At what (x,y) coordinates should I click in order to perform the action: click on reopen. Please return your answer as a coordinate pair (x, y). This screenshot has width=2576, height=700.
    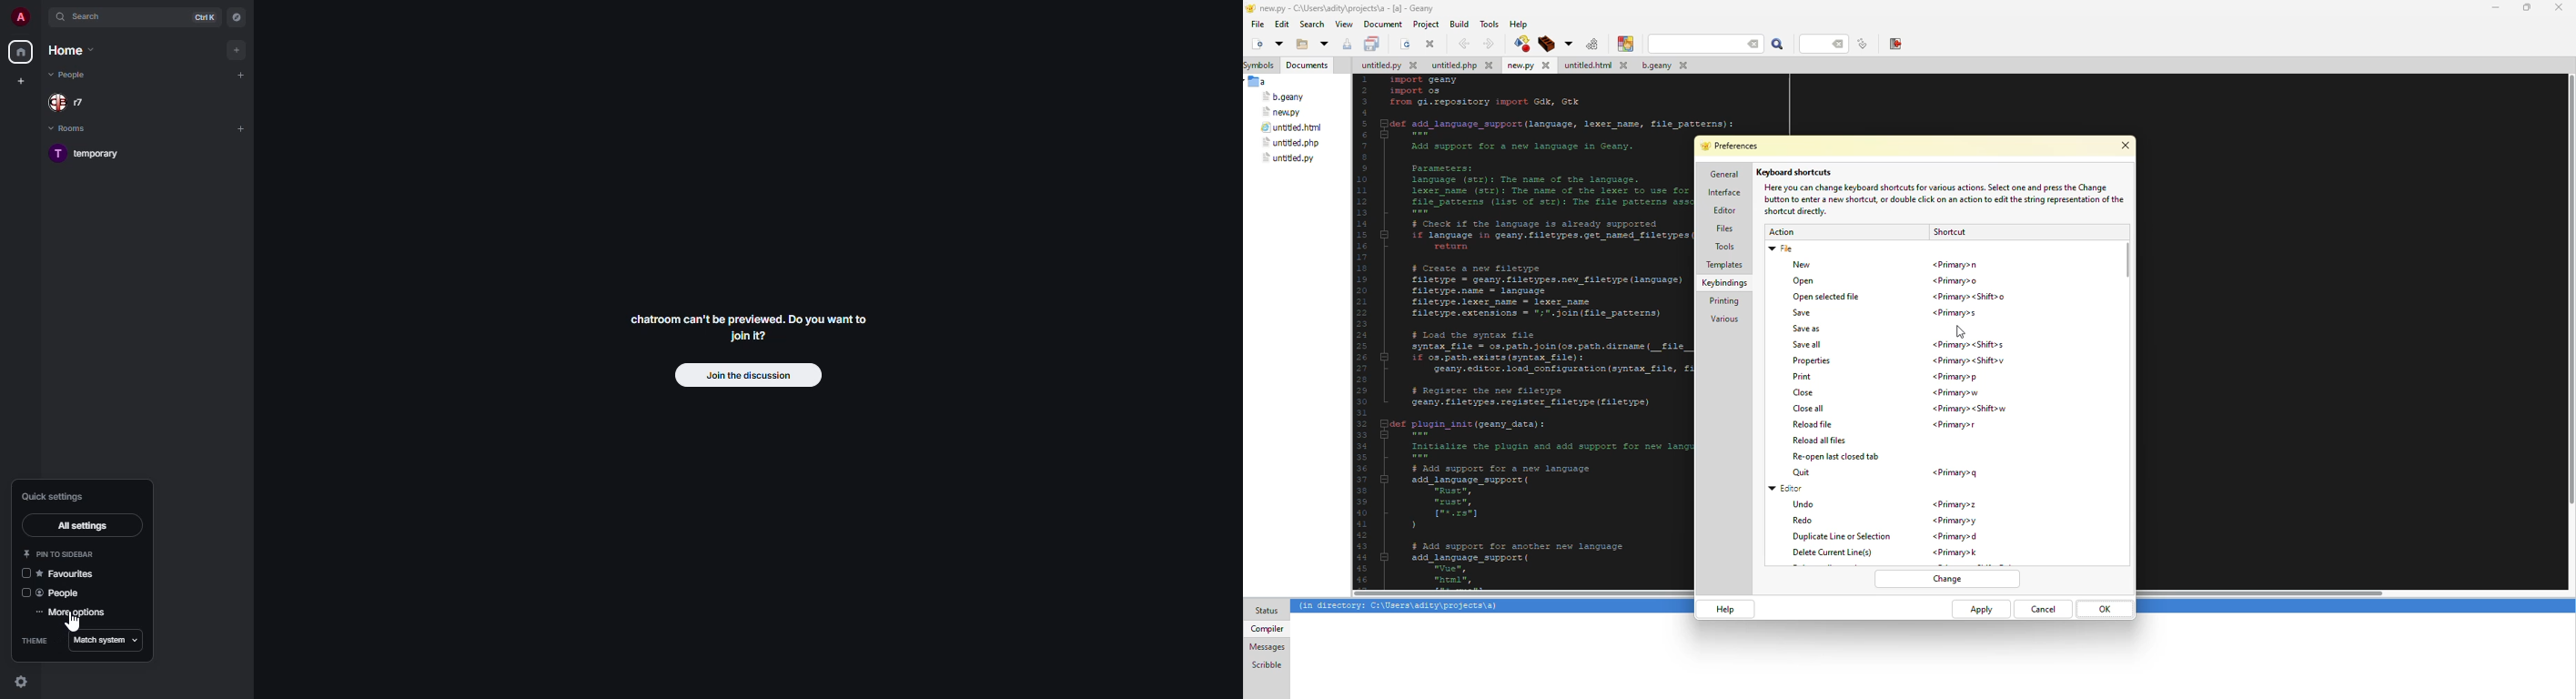
    Looking at the image, I should click on (1838, 457).